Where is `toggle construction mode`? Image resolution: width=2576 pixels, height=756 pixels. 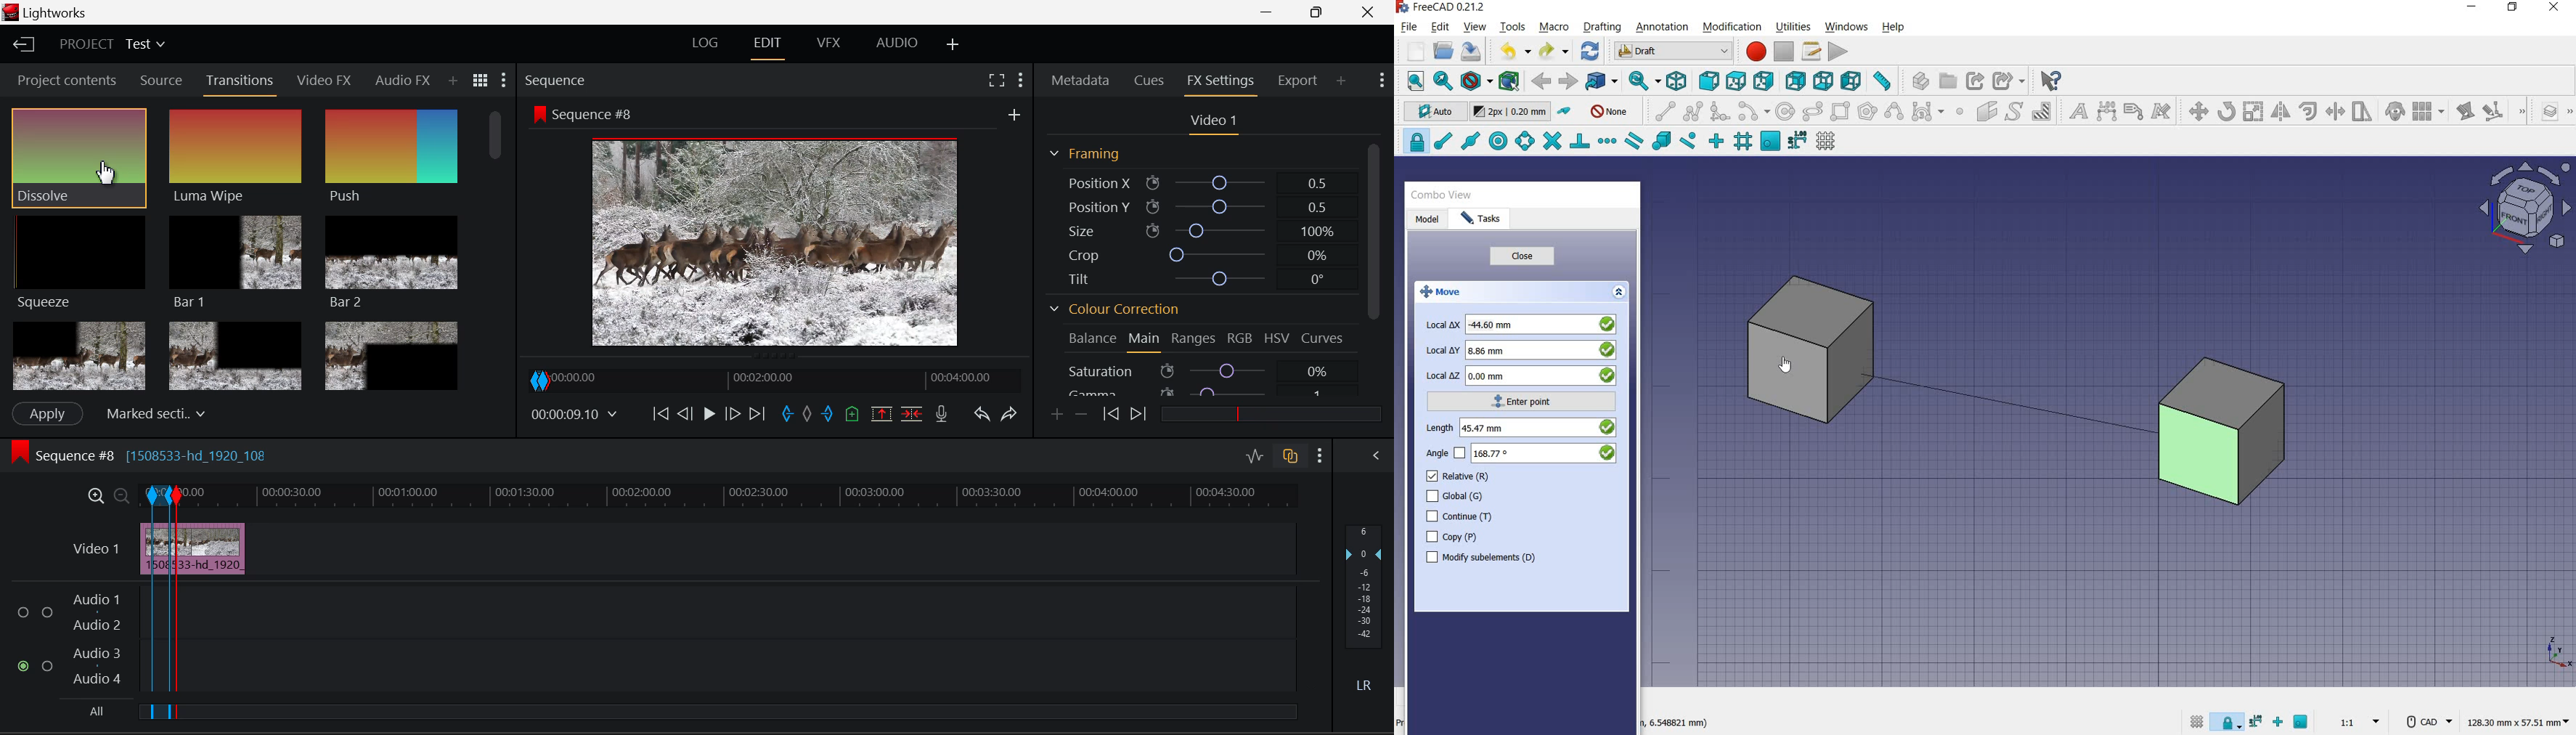
toggle construction mode is located at coordinates (1566, 112).